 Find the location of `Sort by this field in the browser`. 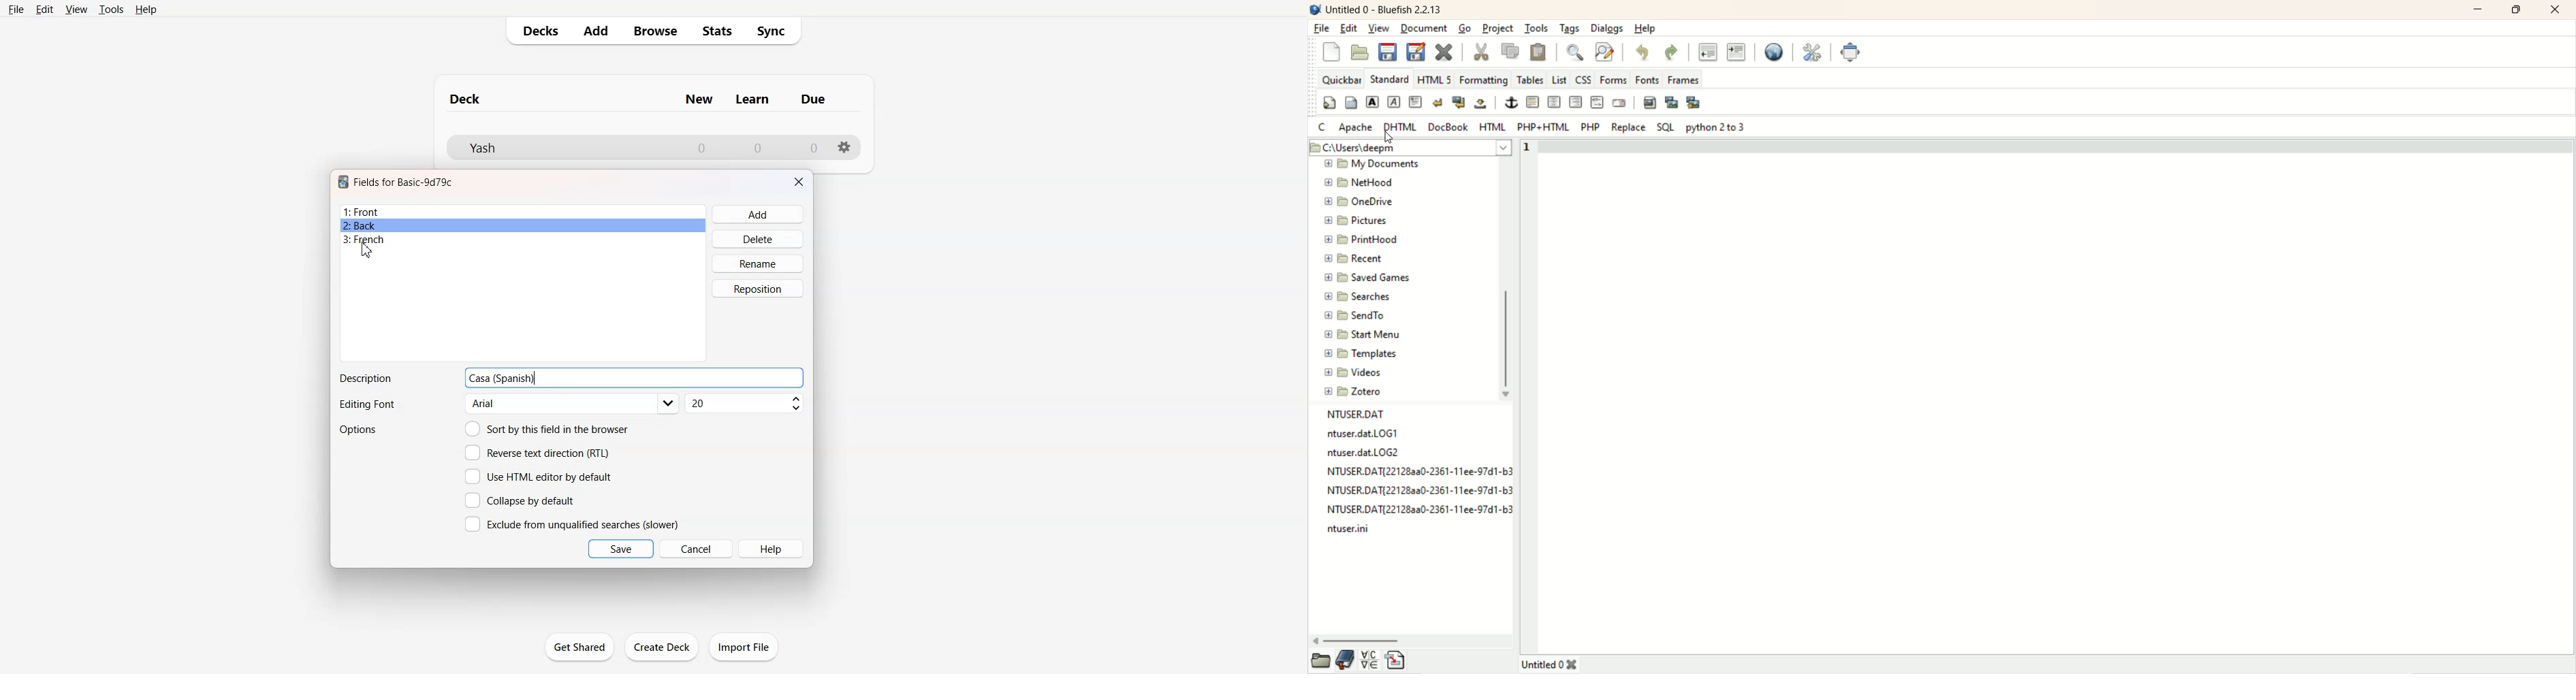

Sort by this field in the browser is located at coordinates (547, 428).